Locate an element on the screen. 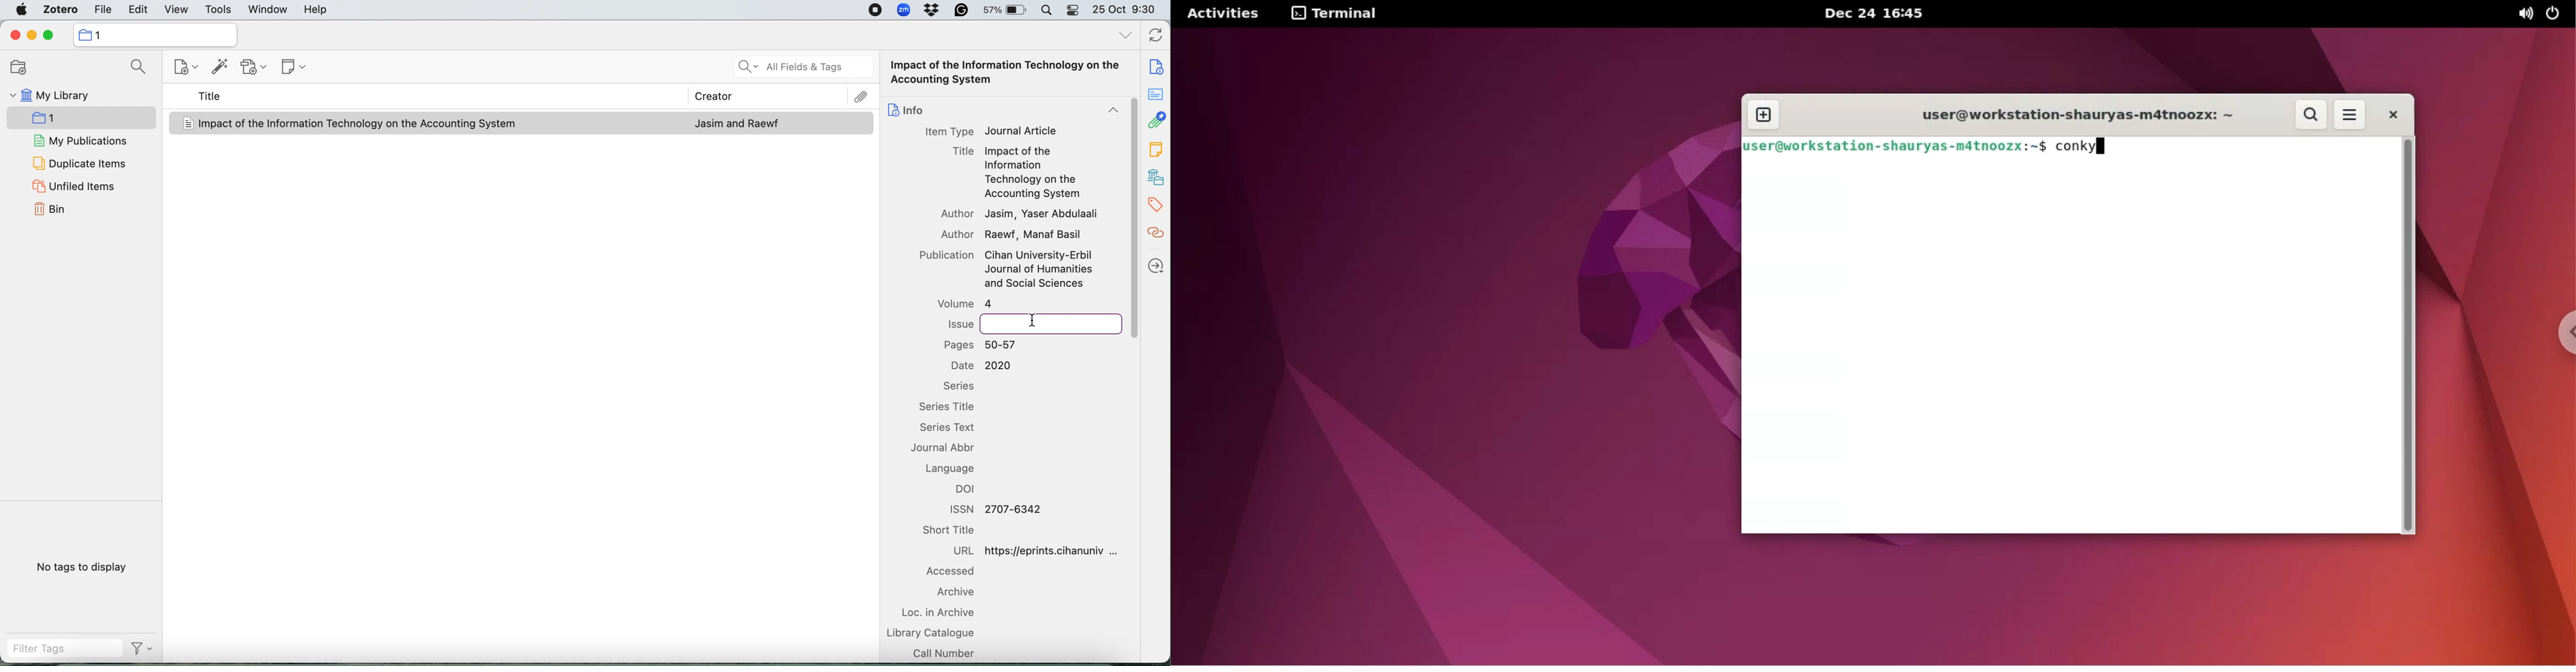 This screenshot has height=672, width=2576. Impact of the Information Technology on the Accounting System is located at coordinates (1032, 173).